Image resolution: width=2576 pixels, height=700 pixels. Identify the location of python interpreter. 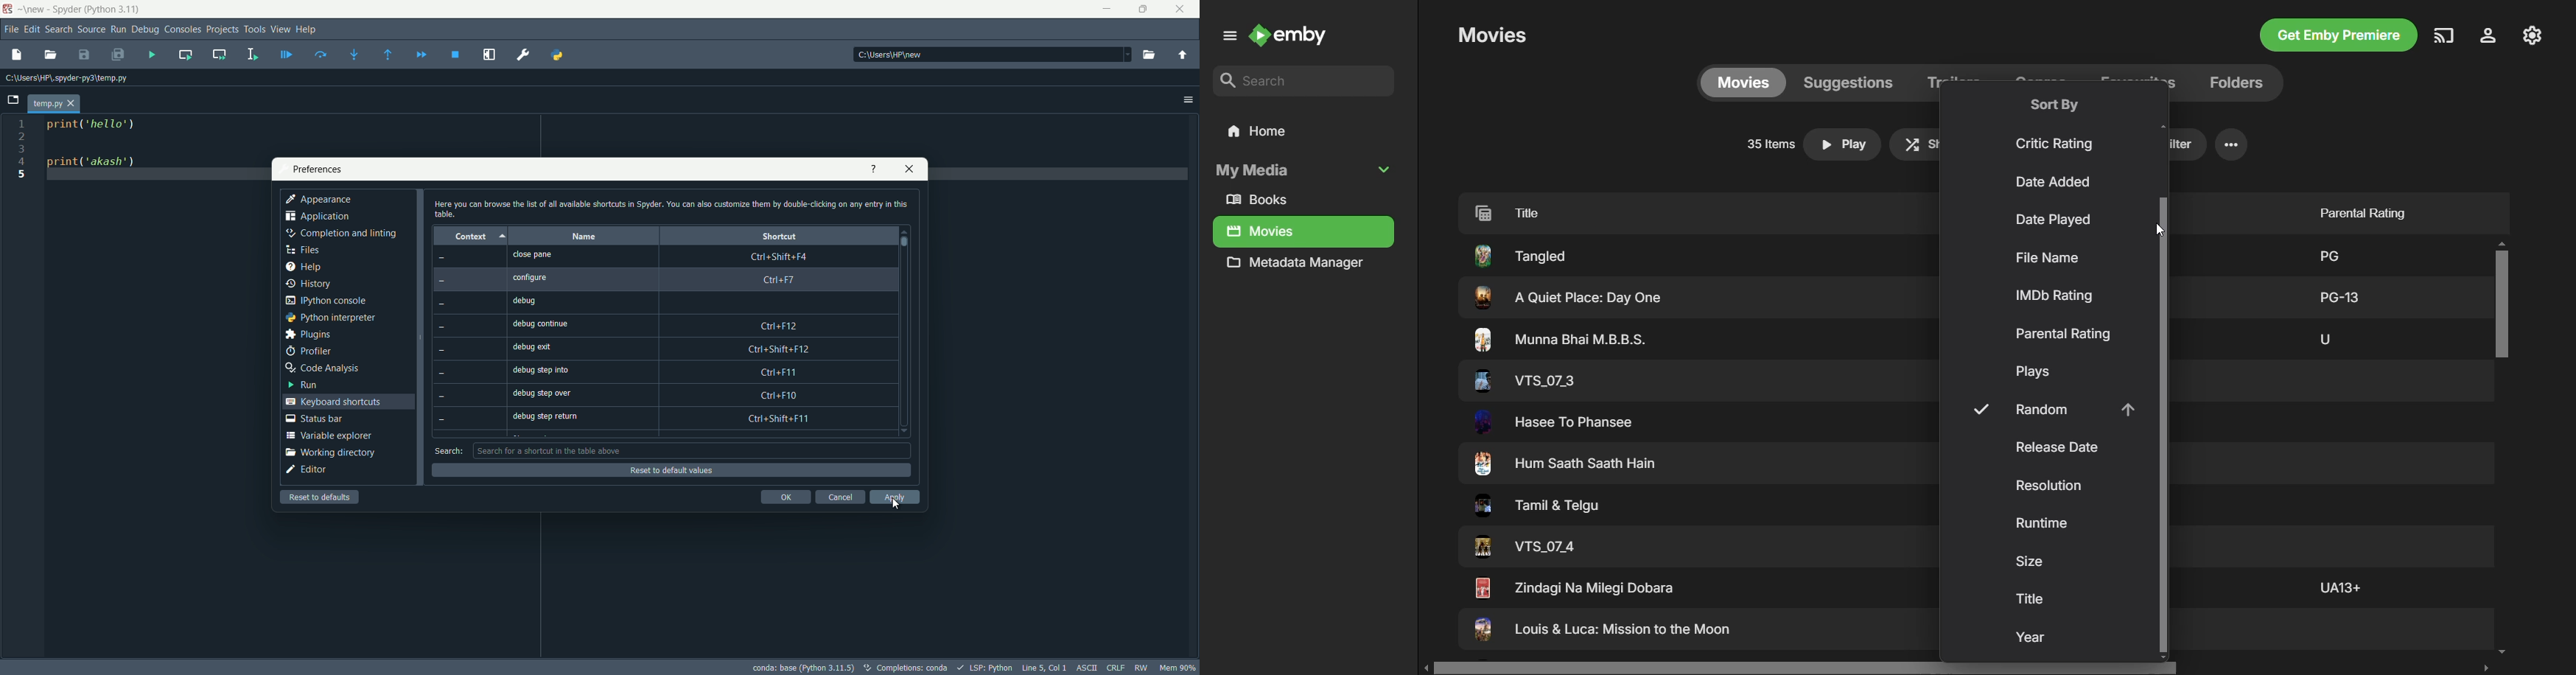
(329, 318).